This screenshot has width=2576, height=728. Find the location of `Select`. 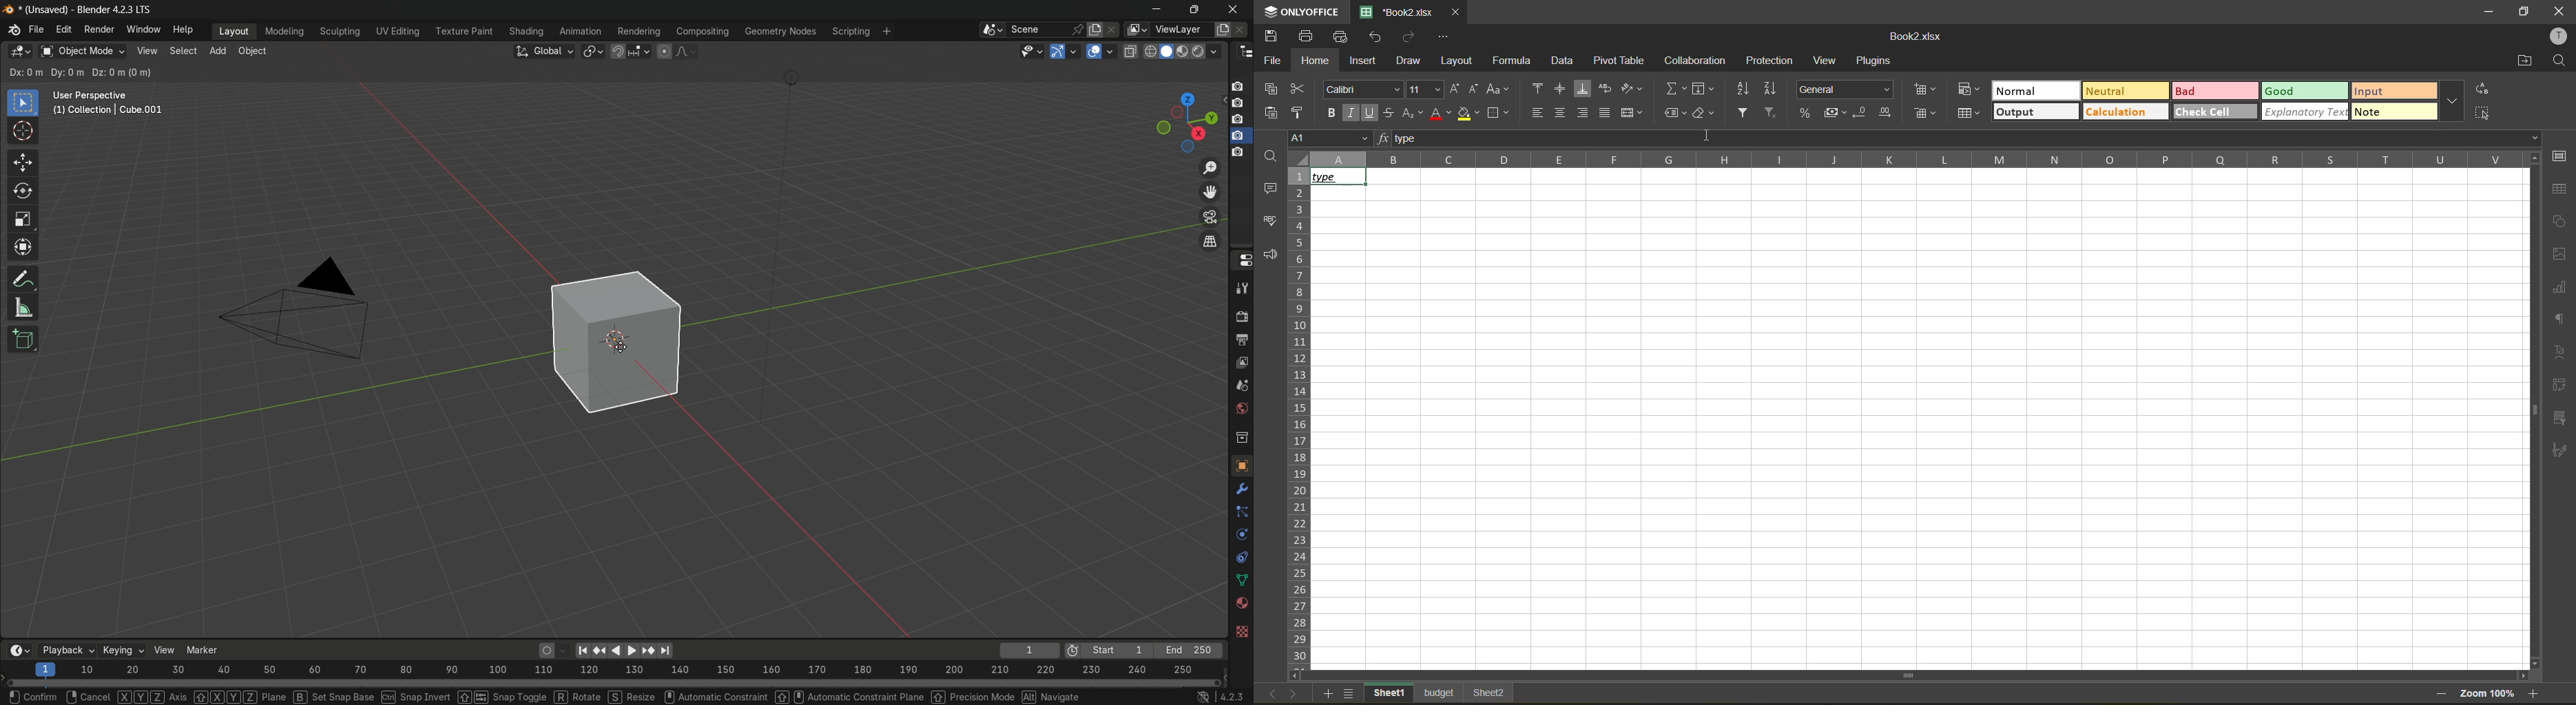

Select is located at coordinates (28, 696).